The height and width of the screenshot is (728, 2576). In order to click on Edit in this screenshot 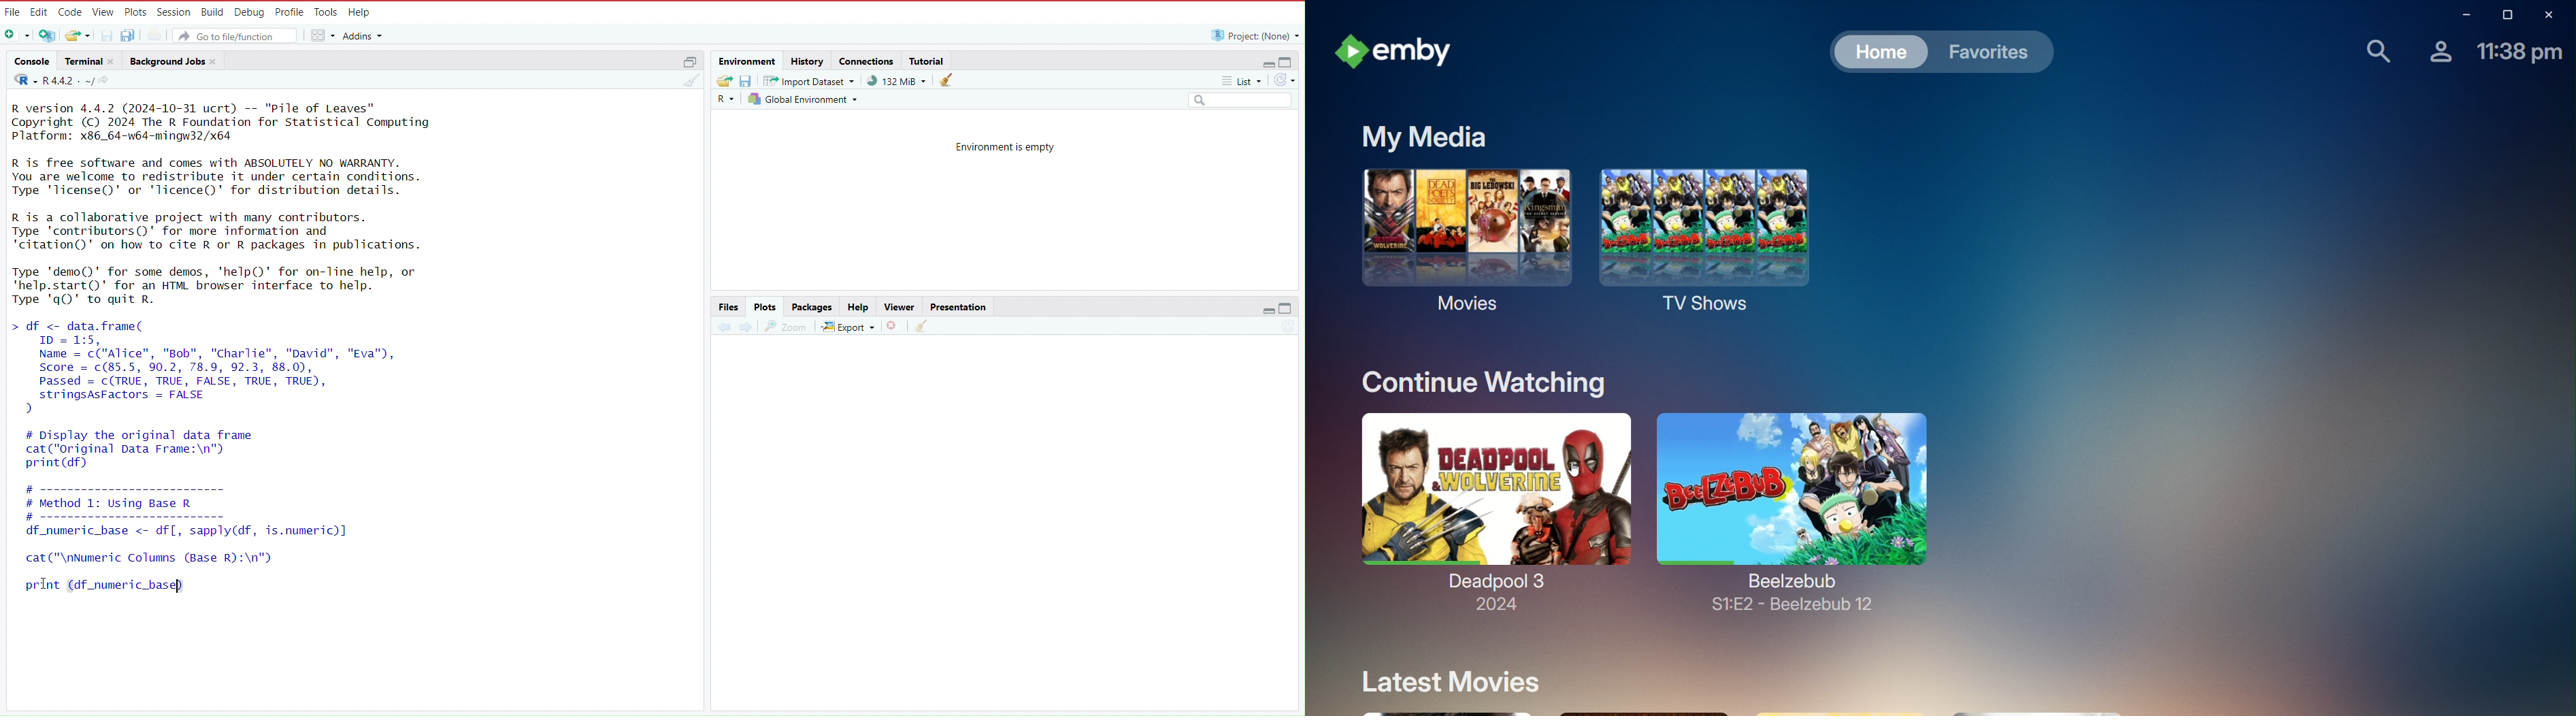, I will do `click(39, 10)`.